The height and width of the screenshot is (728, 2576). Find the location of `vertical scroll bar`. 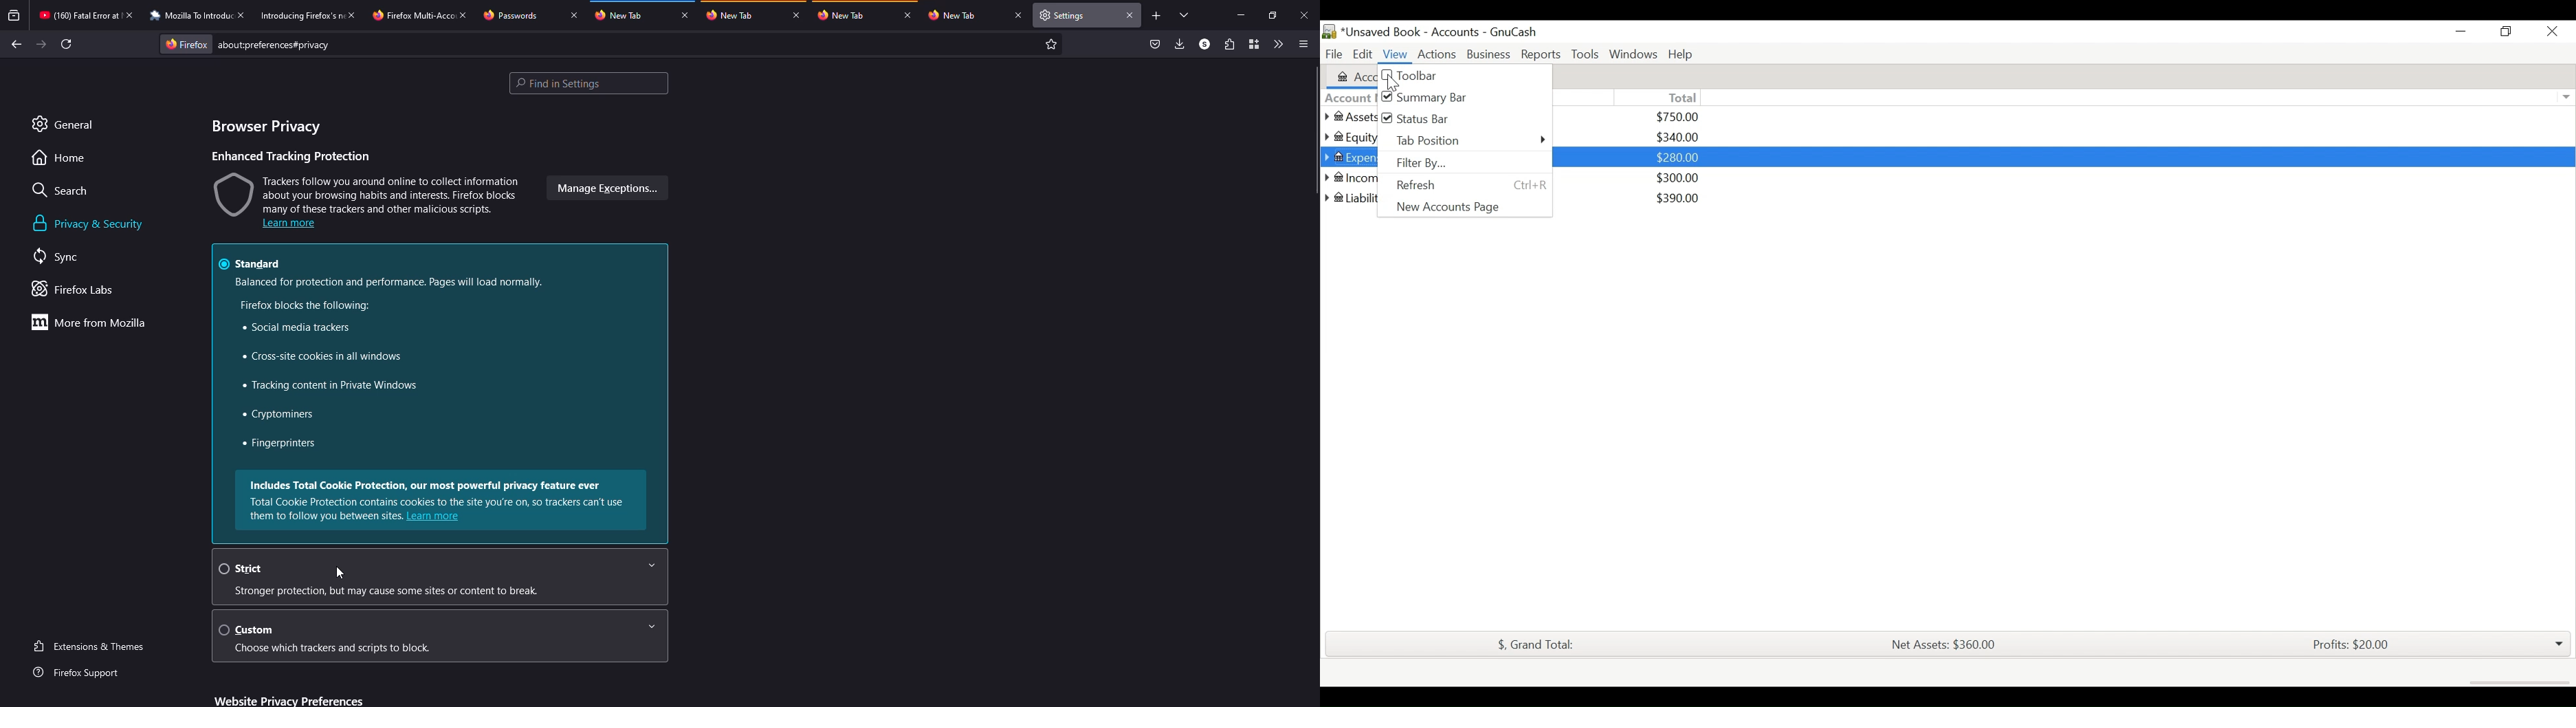

vertical scroll bar is located at coordinates (1311, 129).